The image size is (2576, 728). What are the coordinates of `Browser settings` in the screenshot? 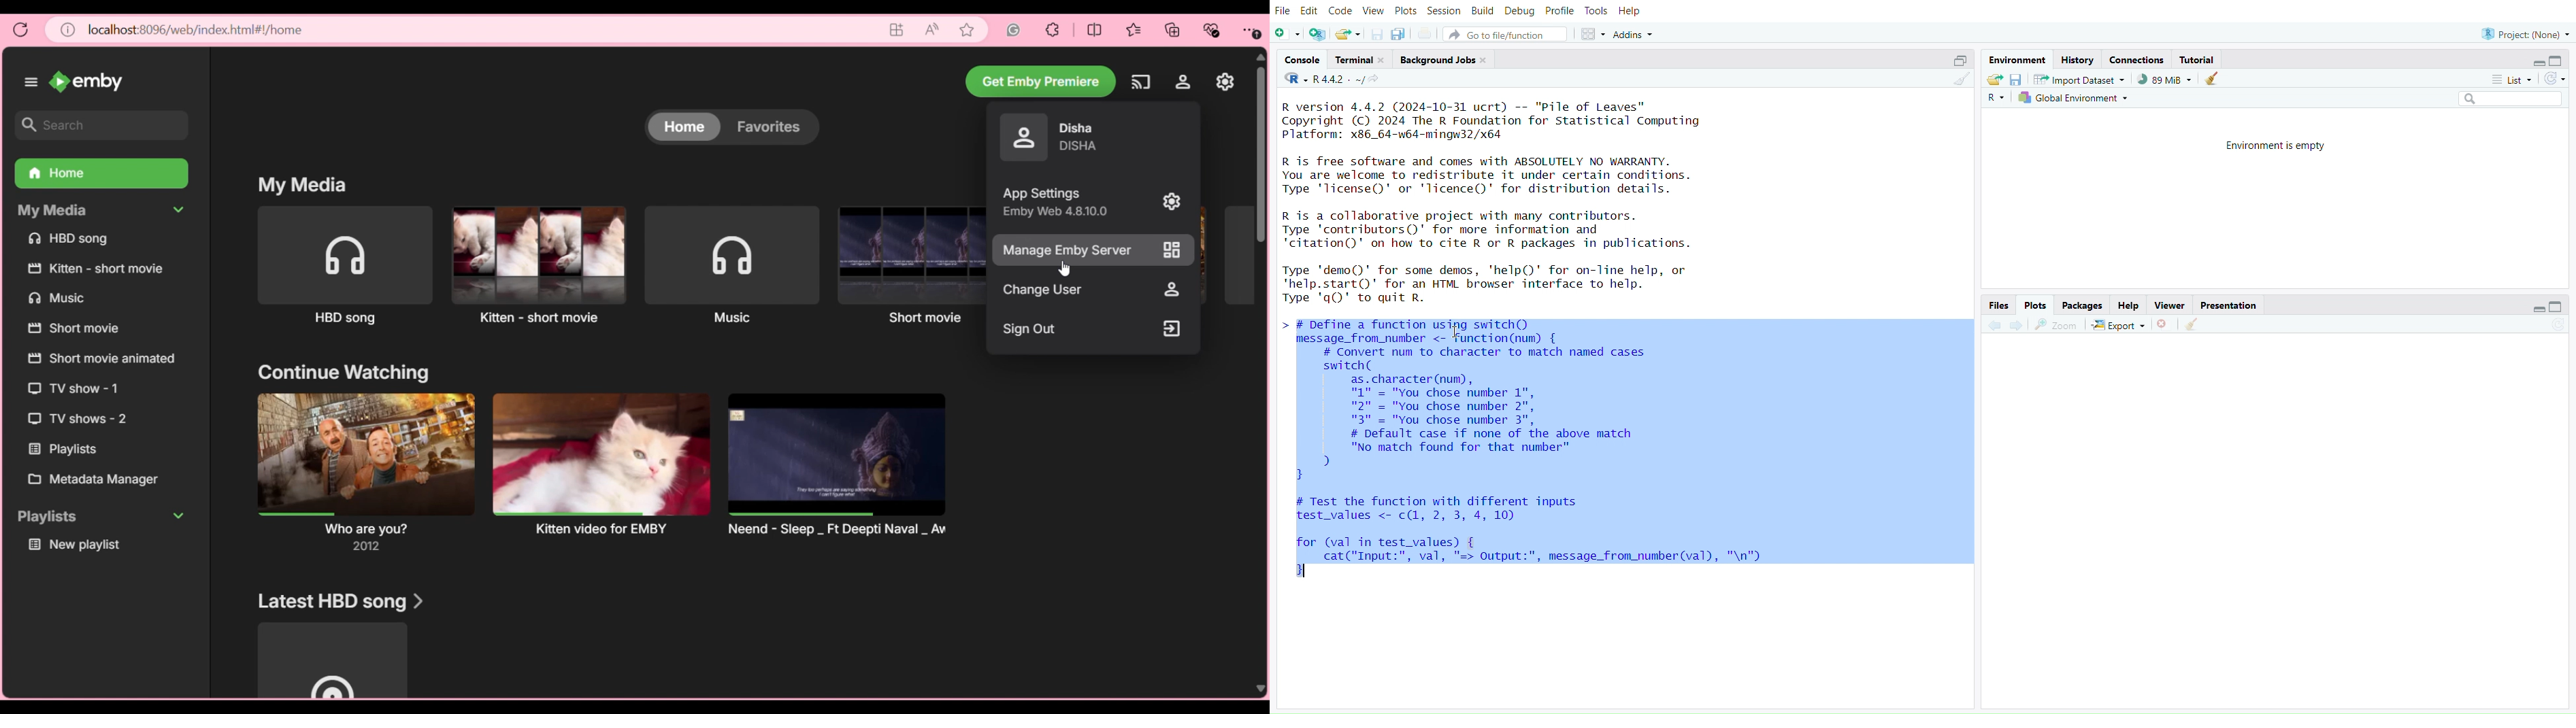 It's located at (1251, 30).